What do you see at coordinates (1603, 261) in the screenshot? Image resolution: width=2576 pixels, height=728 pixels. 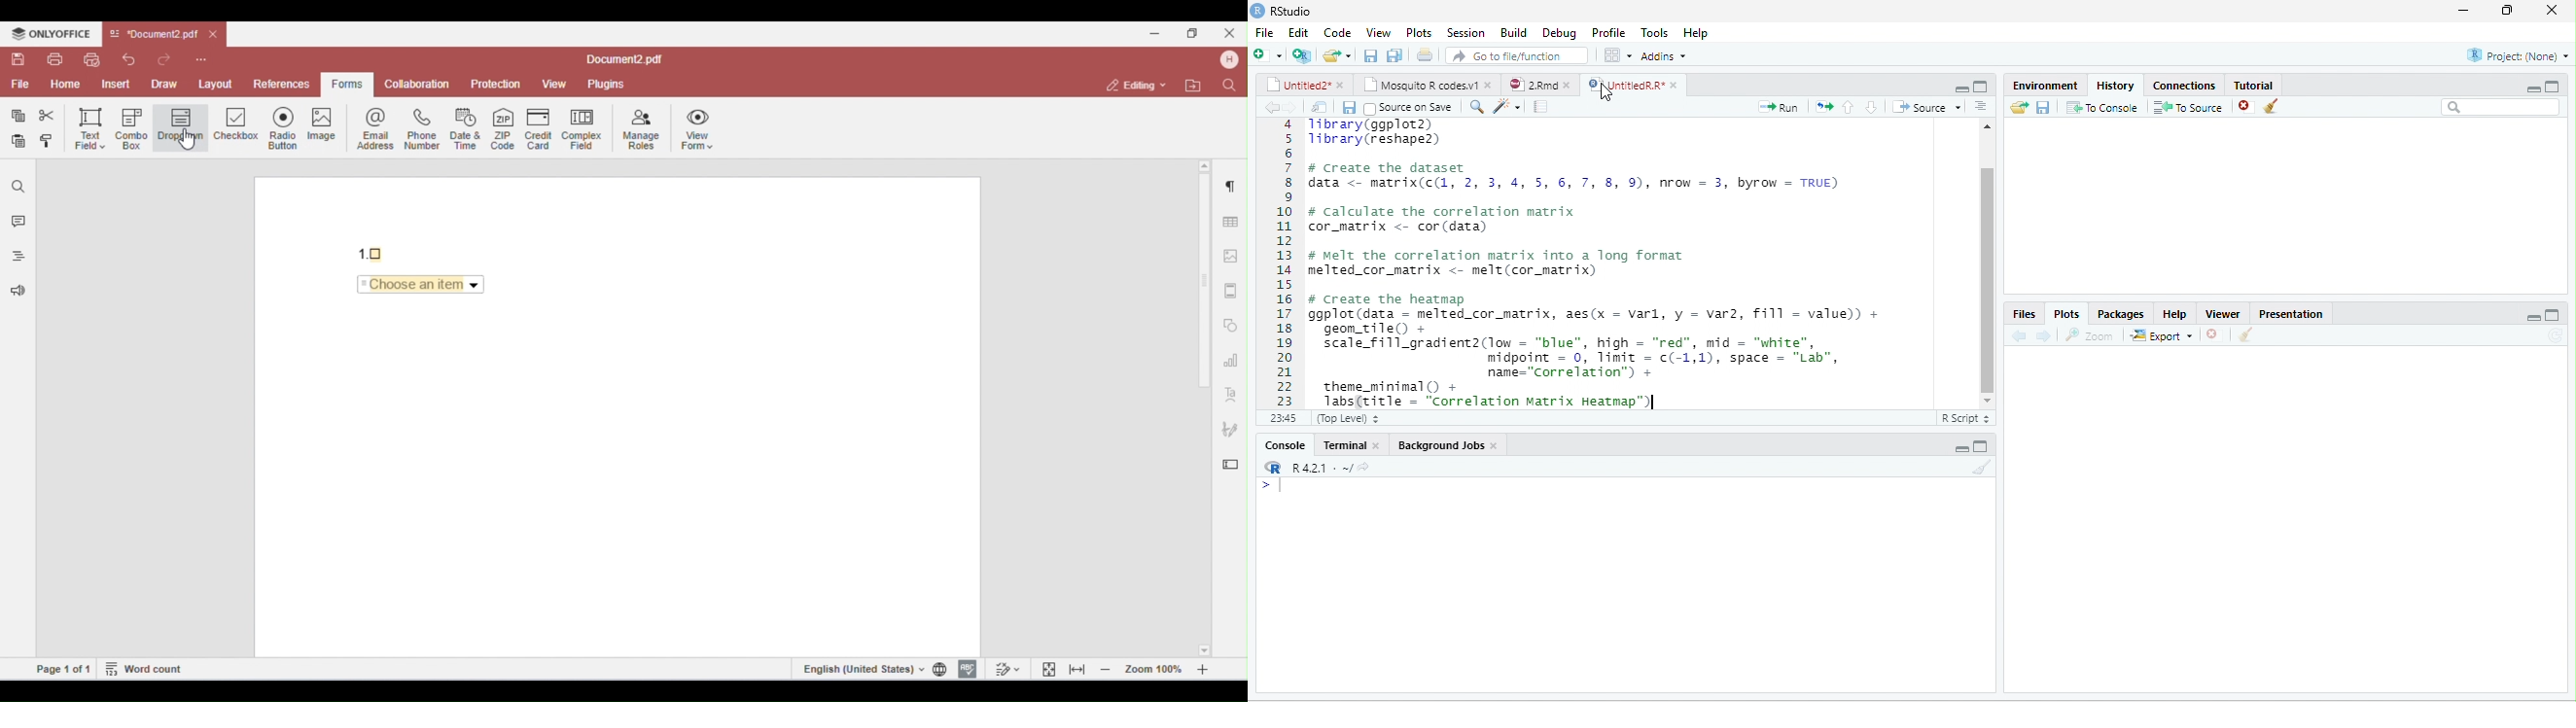 I see `5 Tibrary(reshapez)

6

7 # Create the dataset

§ data <- matrix(c(, 2, 3, 4, 5, 6, 7, 8, 9), nrow = 3, byrow = TRUE)
9

0 # calculate the correlation matrix

1 cor_matrix <- cor (data)

2

3 # melt the correlation matrix into a long format

4 melted_cor_matrix <- melt(cor_matrix)

5

6 # Create the heatmap

7 ggplot(data - melted_cor_matrix, aes(x = varl, y = var2, fill = value)) +
8 geom_tileO +

9 scale_fill_gradient2(low = “blue”, high = “red”, mid = "white",

0 midpoint = 0, limit = c(-1,1), space = "Lab",
1 name="Correlation”) +

2 theme_minimal() +

BN 1absBritle = “Correlation Matrix Heatman™M` at bounding box center [1603, 261].